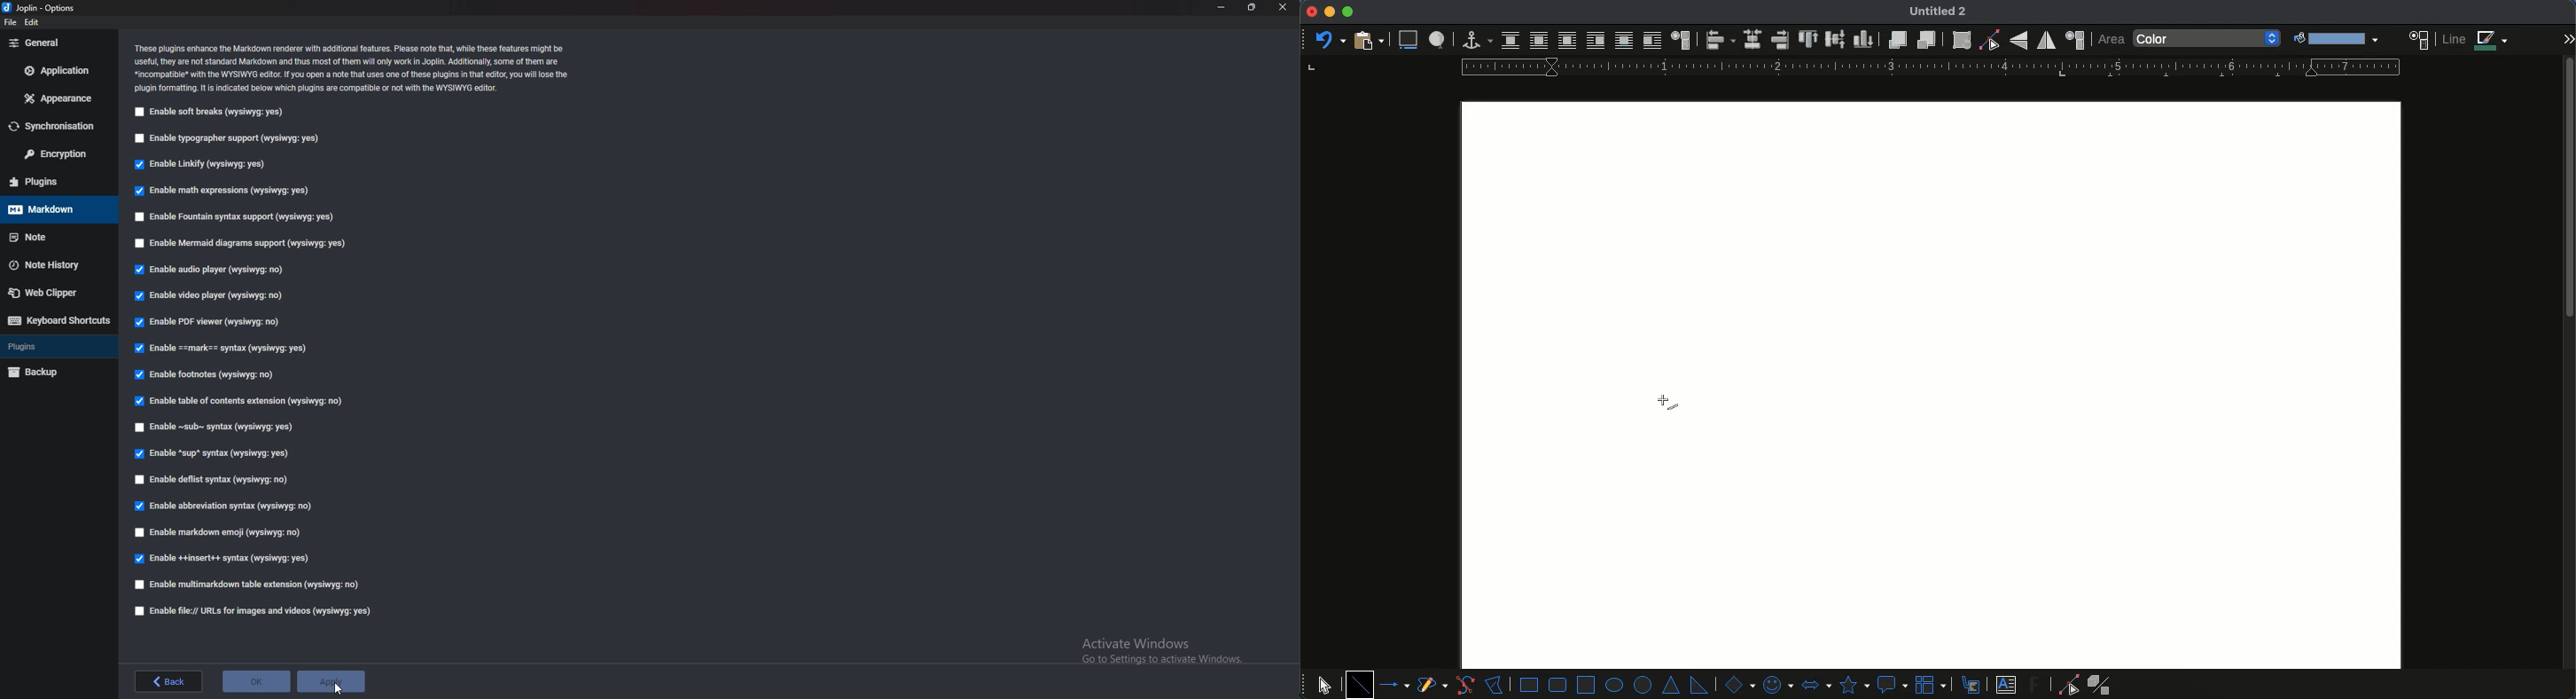 Image resolution: width=2576 pixels, height=700 pixels. What do you see at coordinates (1472, 40) in the screenshot?
I see `anchor for object` at bounding box center [1472, 40].